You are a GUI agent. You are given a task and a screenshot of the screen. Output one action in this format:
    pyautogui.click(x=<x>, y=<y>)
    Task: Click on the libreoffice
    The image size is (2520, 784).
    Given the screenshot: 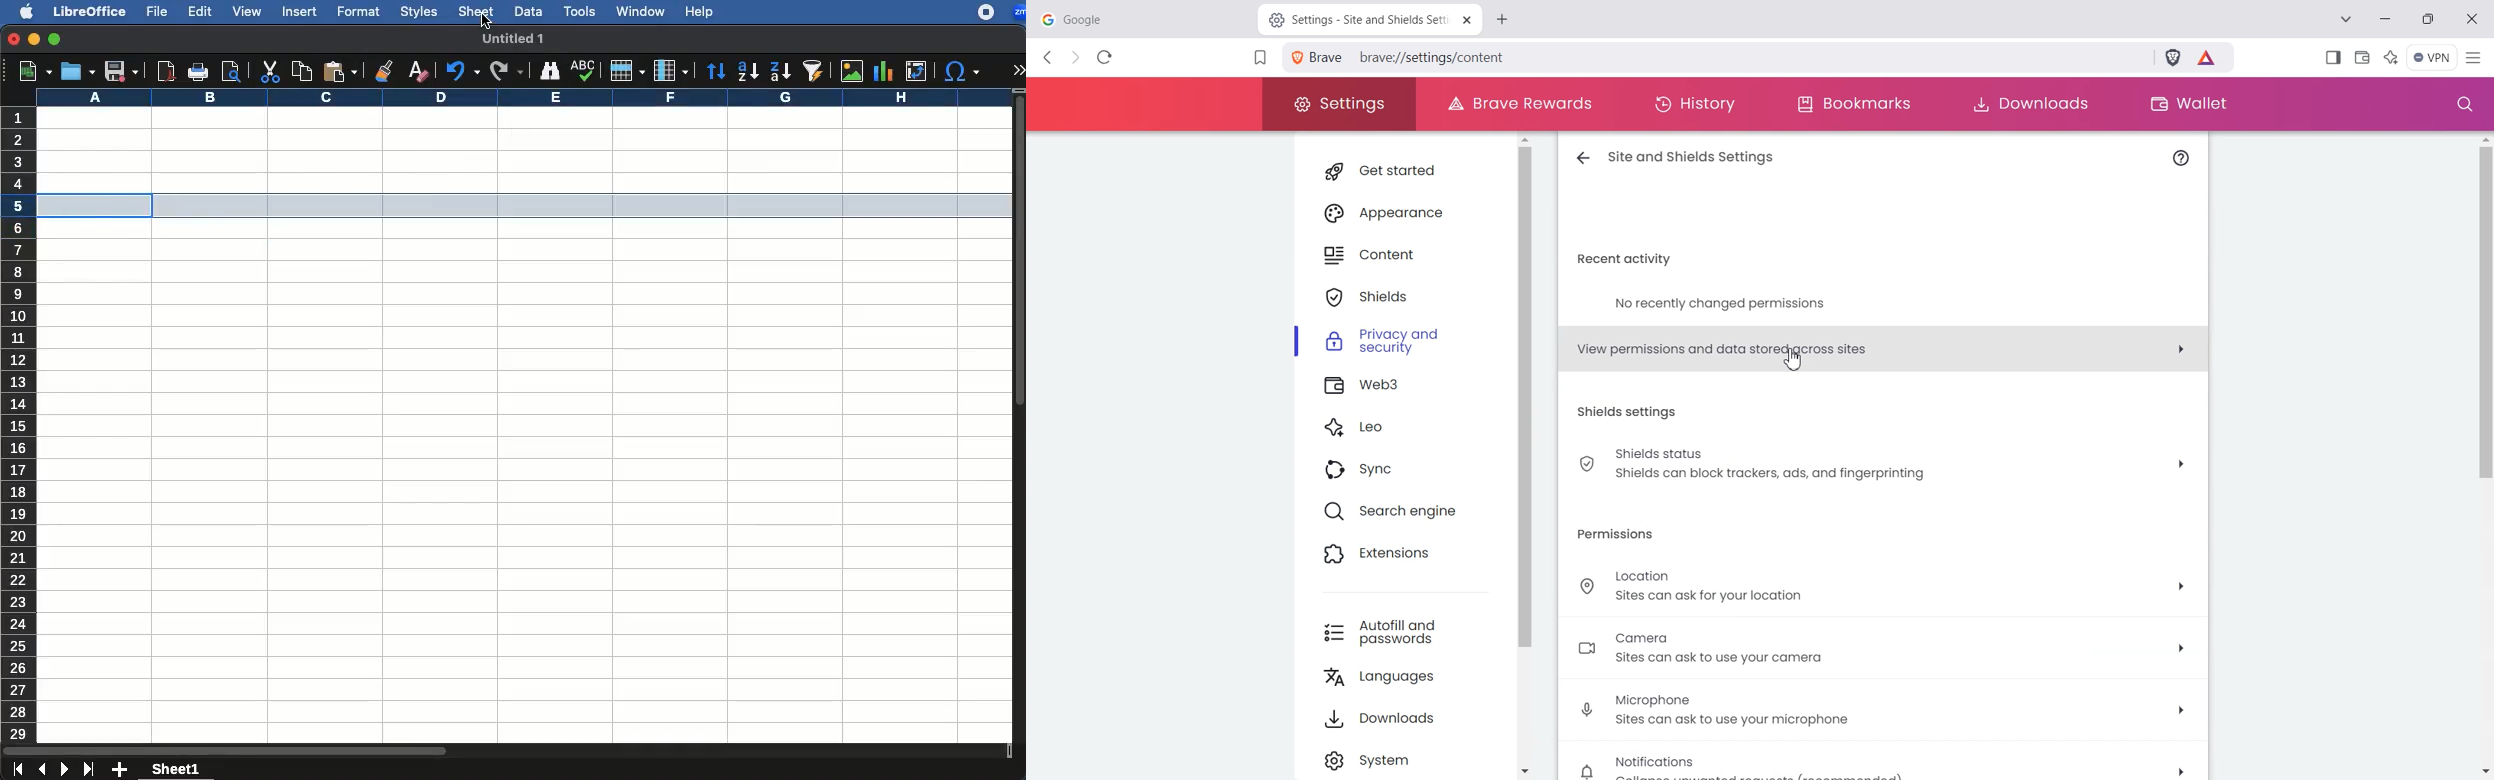 What is the action you would take?
    pyautogui.click(x=88, y=11)
    